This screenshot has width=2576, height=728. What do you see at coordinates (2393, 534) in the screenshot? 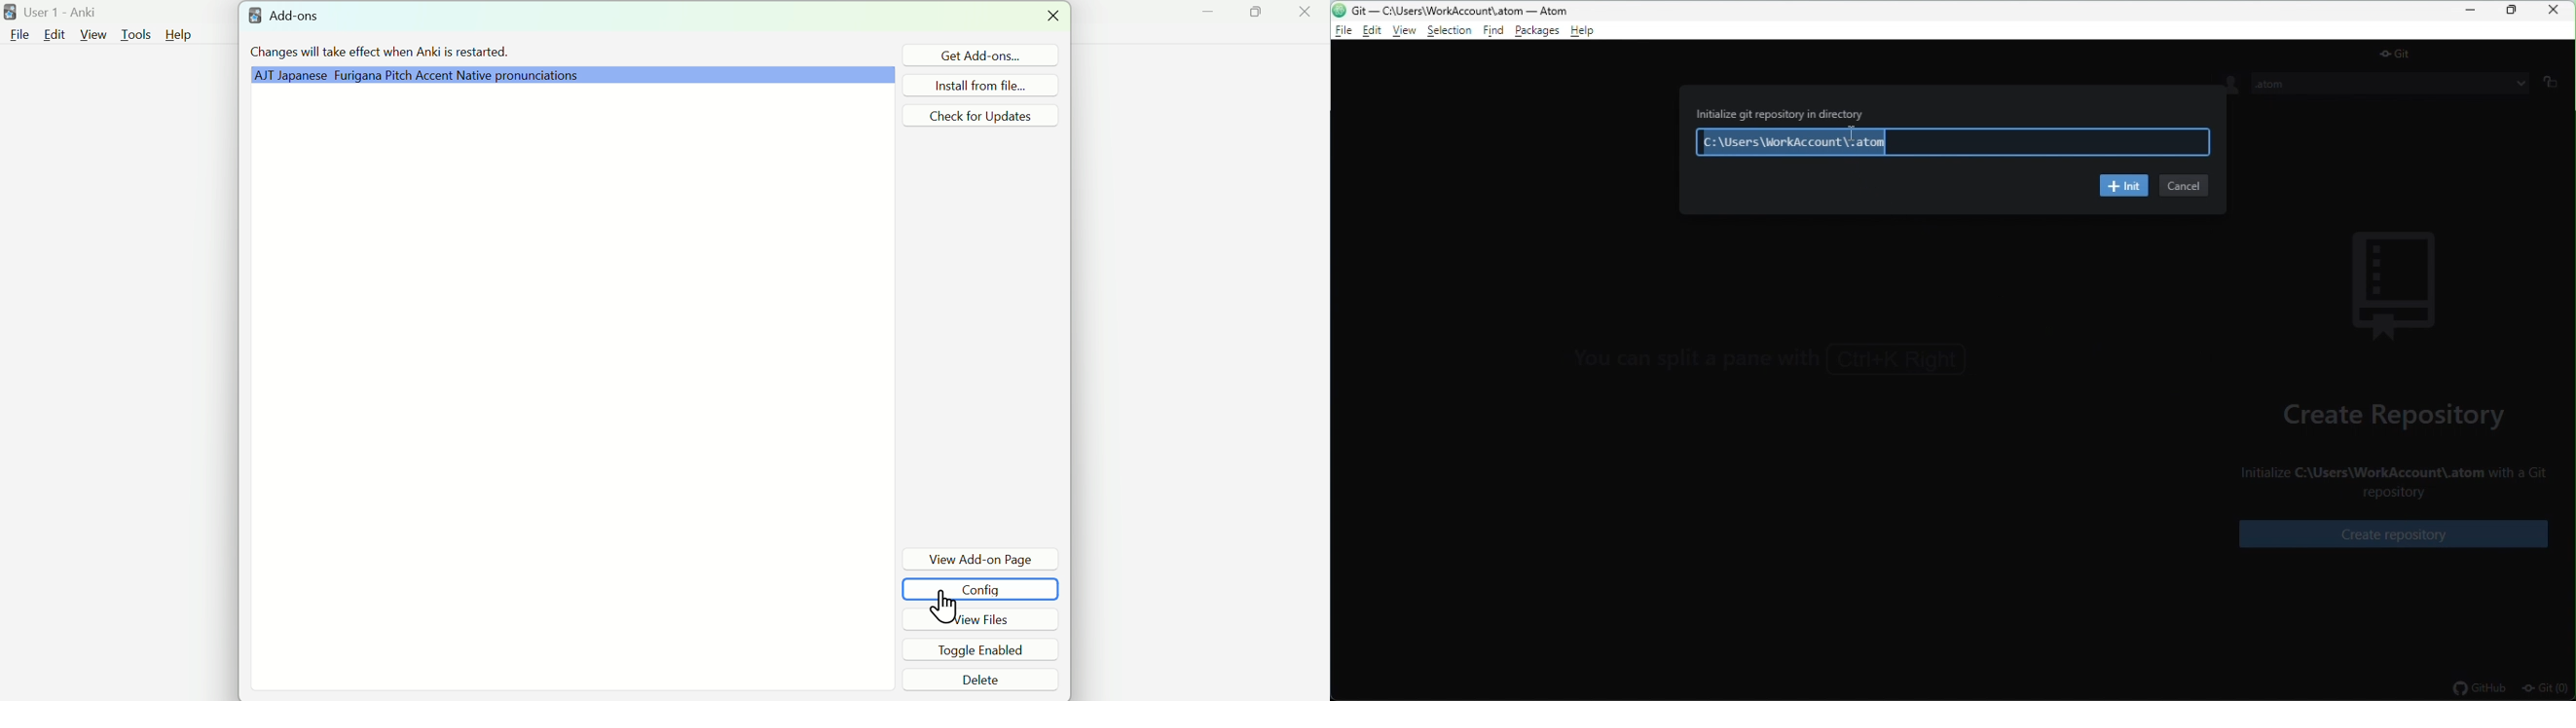
I see `create repository` at bounding box center [2393, 534].